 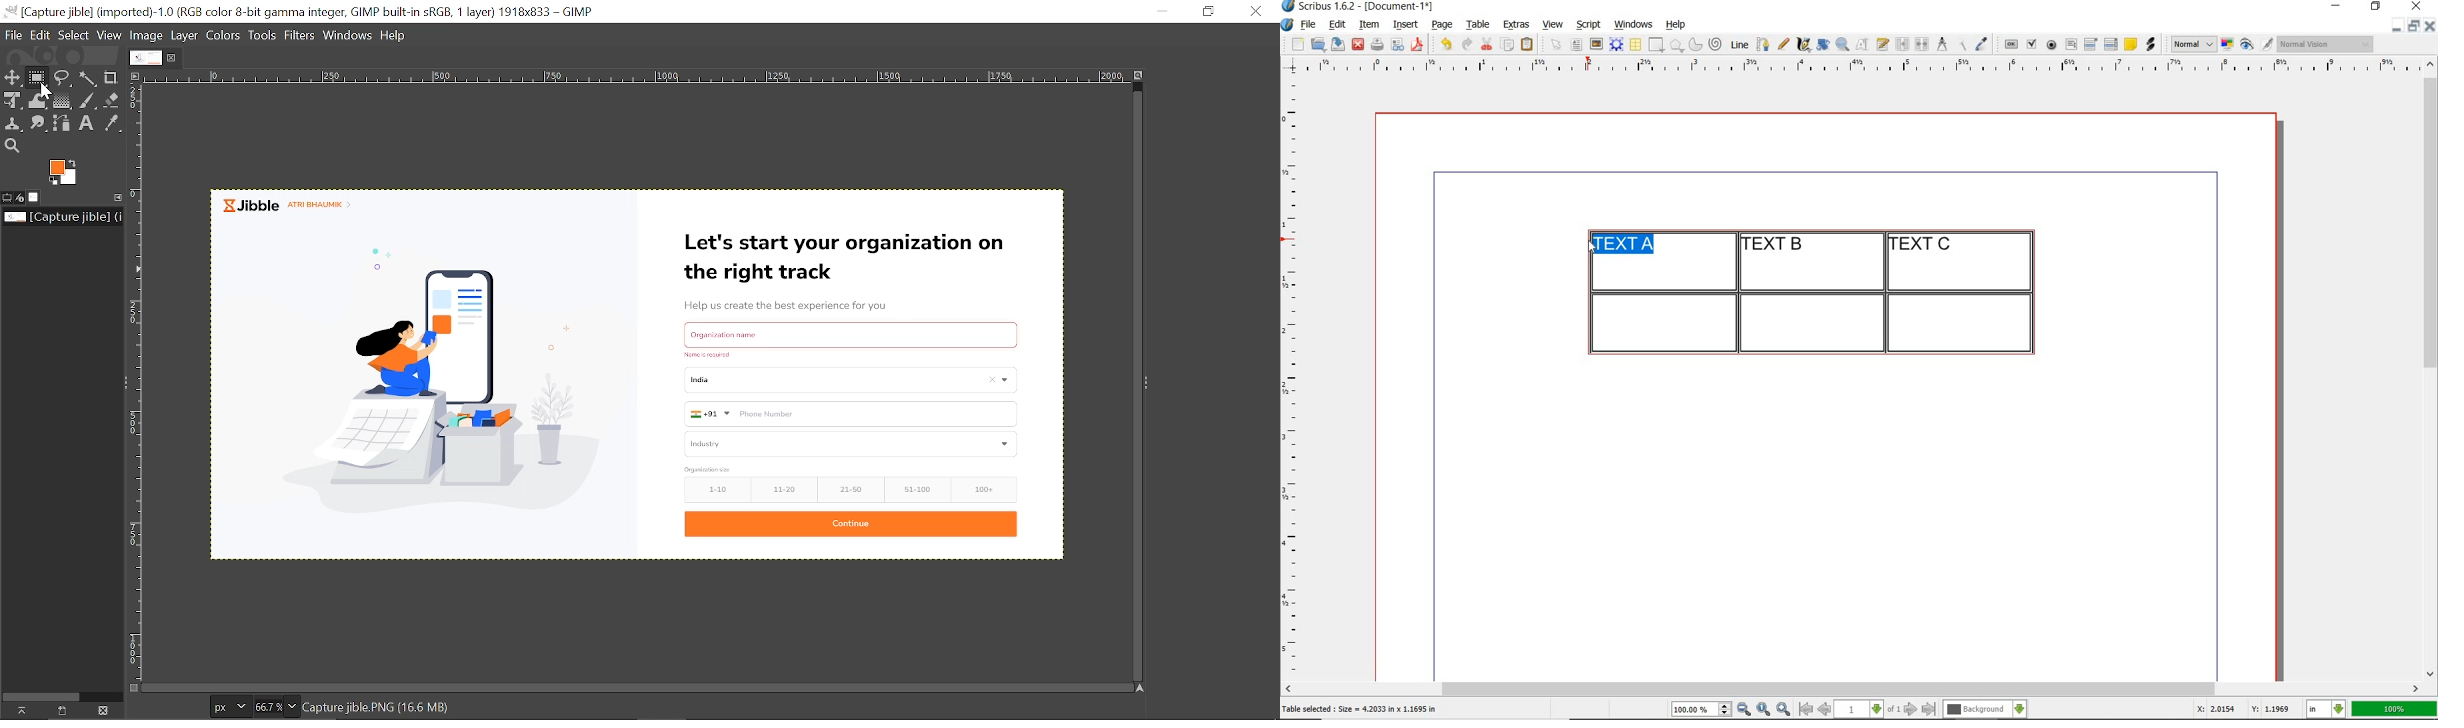 What do you see at coordinates (2031, 45) in the screenshot?
I see `pdf check box` at bounding box center [2031, 45].